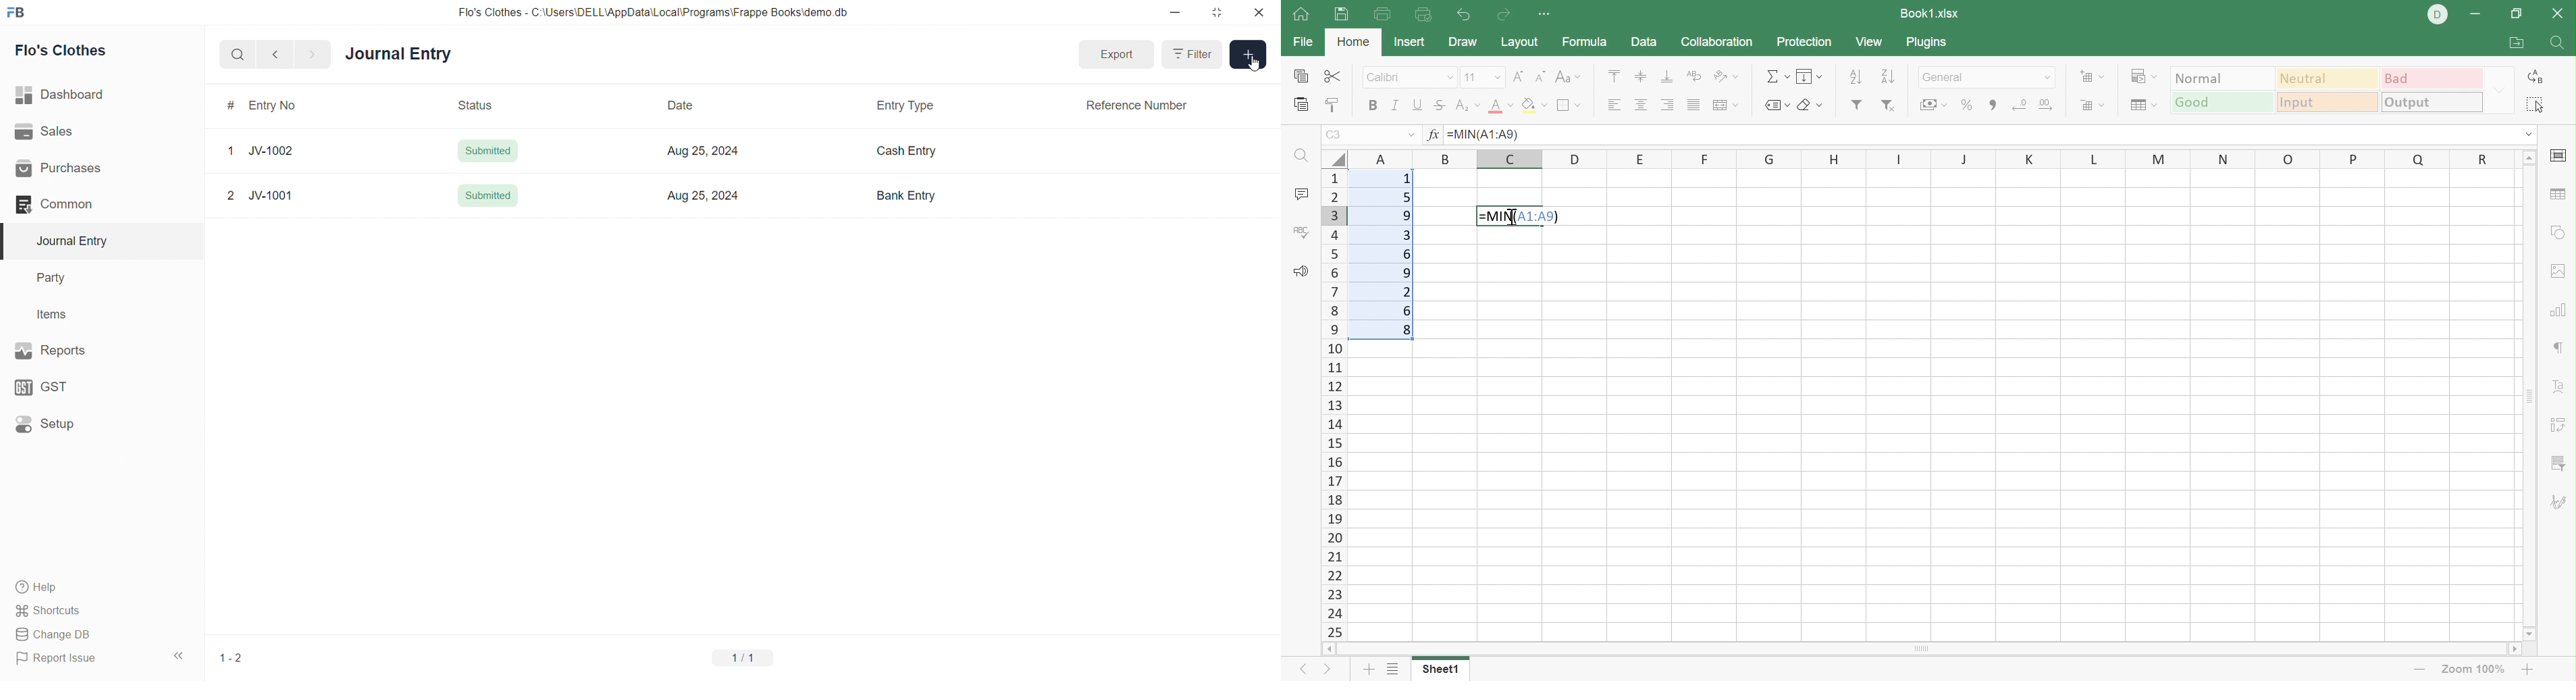 This screenshot has height=700, width=2576. Describe the element at coordinates (2561, 423) in the screenshot. I see `Slicer settings` at that location.